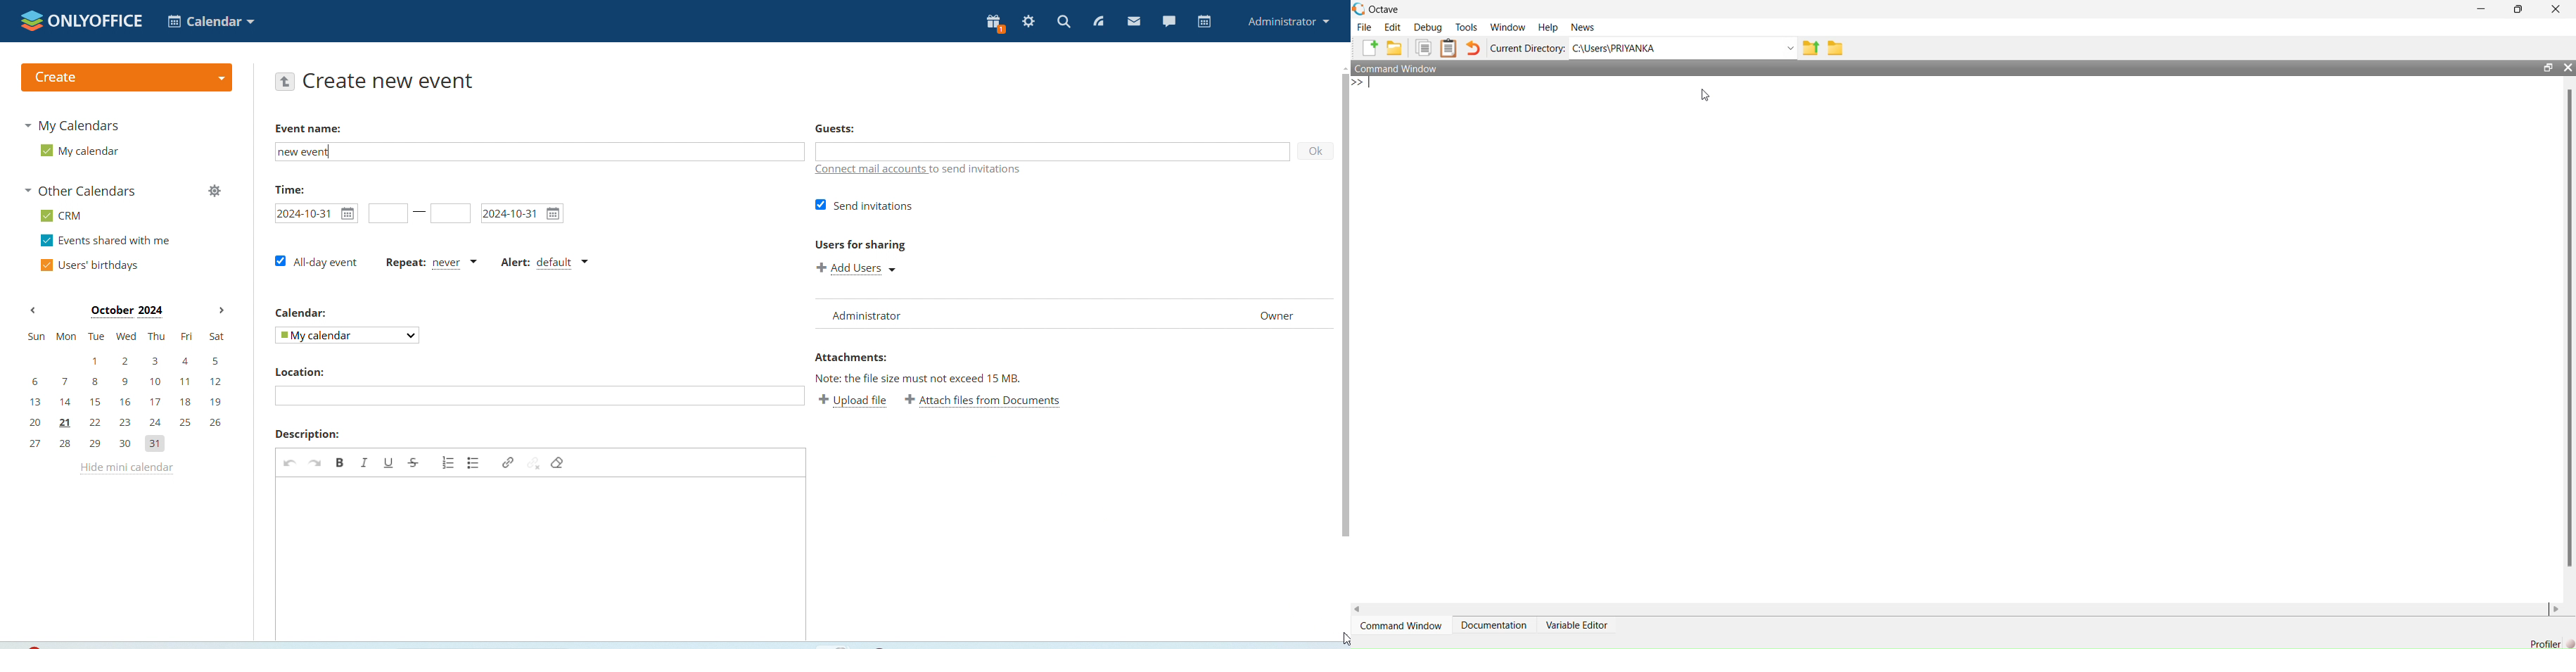  What do you see at coordinates (126, 470) in the screenshot?
I see `hide mini calendar` at bounding box center [126, 470].